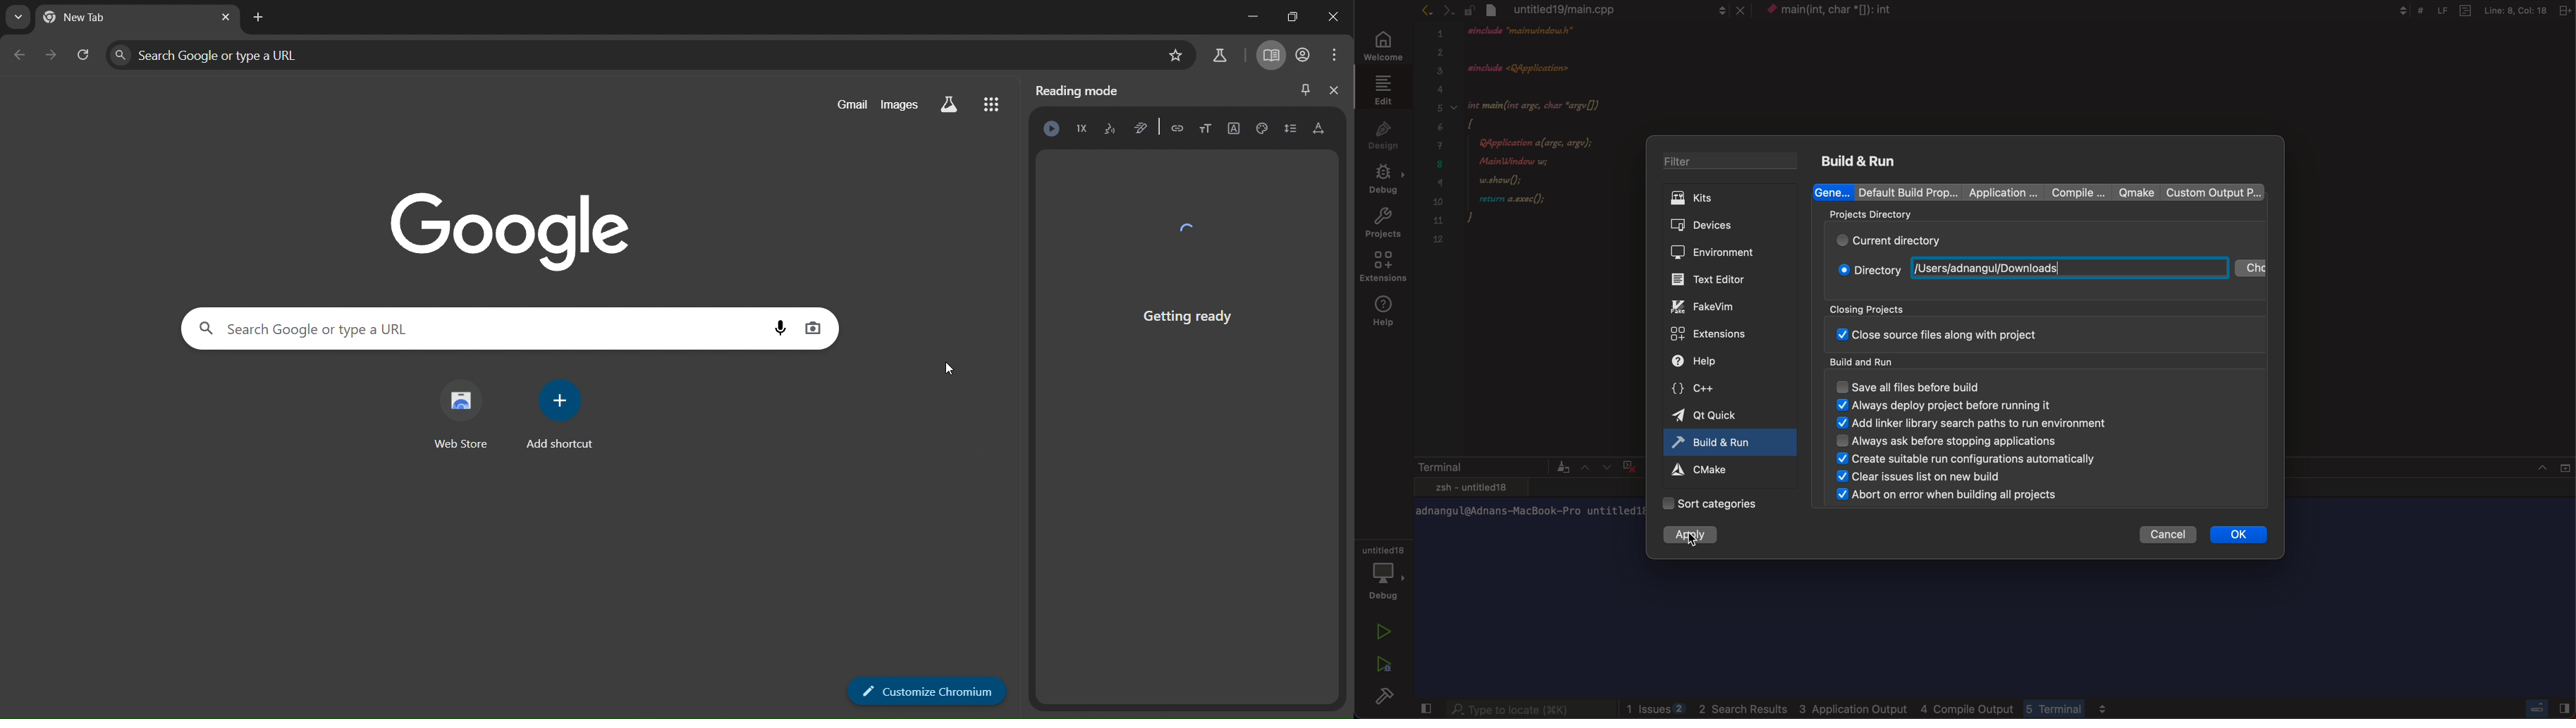  What do you see at coordinates (2076, 192) in the screenshot?
I see `compile` at bounding box center [2076, 192].